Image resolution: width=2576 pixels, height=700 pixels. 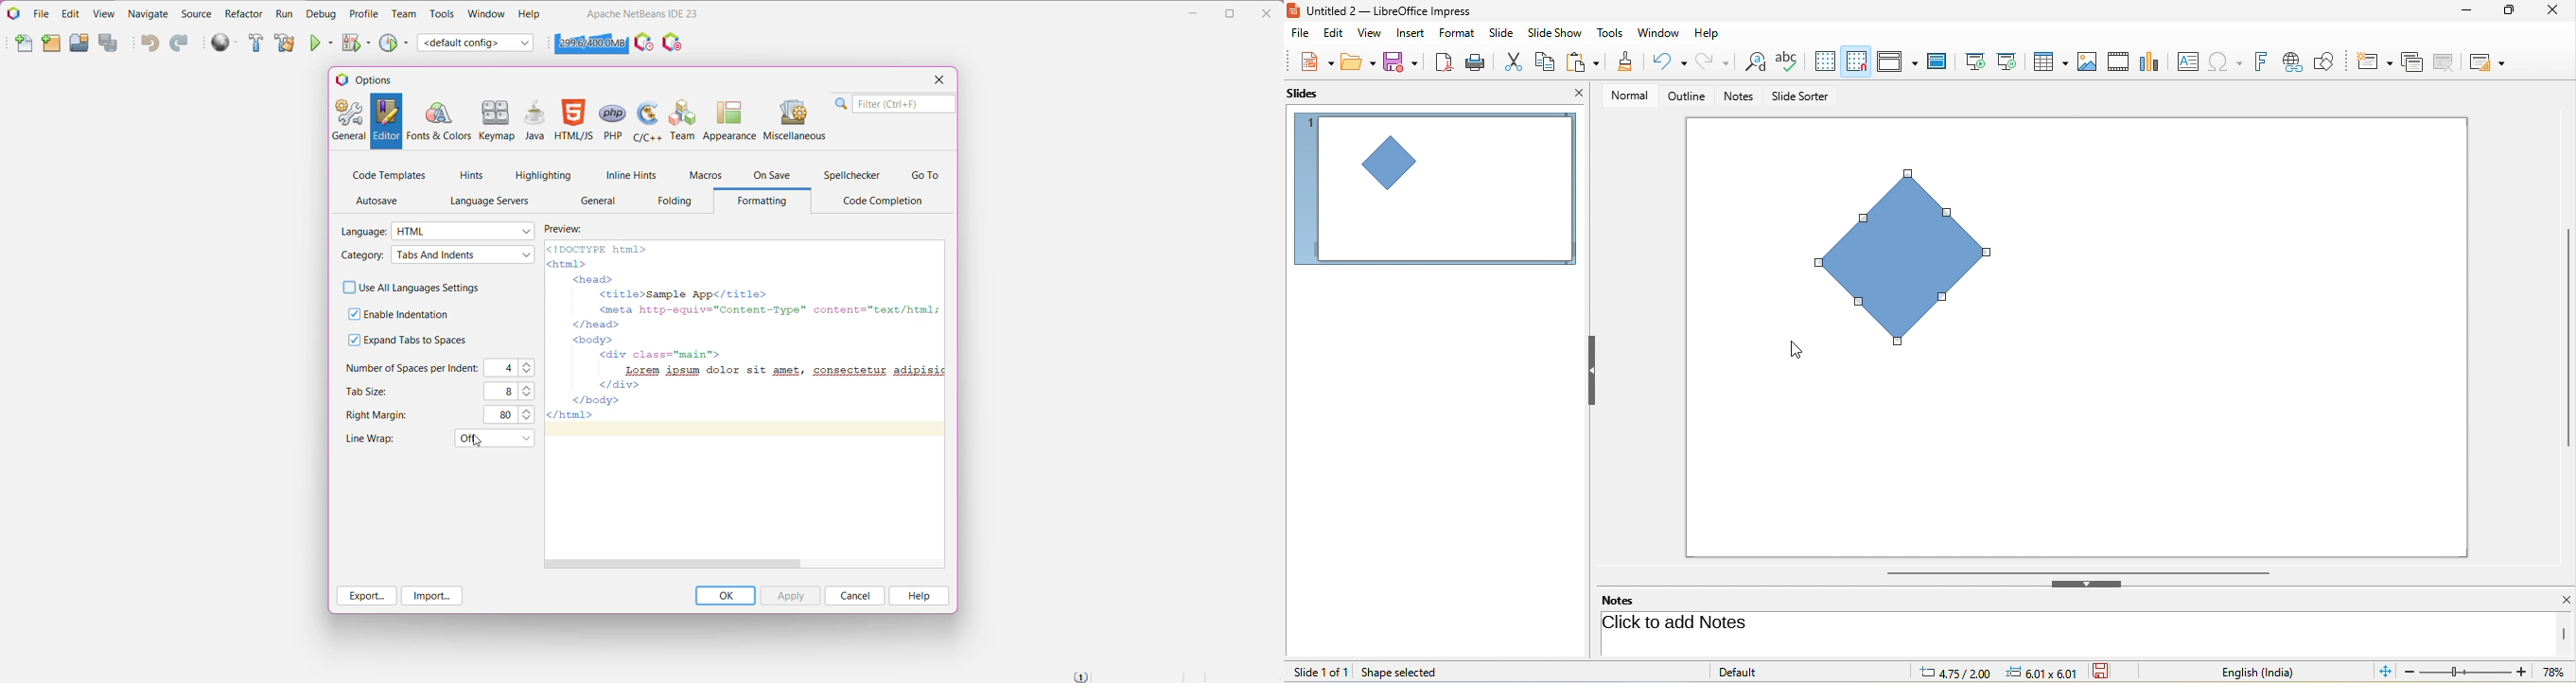 What do you see at coordinates (364, 231) in the screenshot?
I see `Language` at bounding box center [364, 231].